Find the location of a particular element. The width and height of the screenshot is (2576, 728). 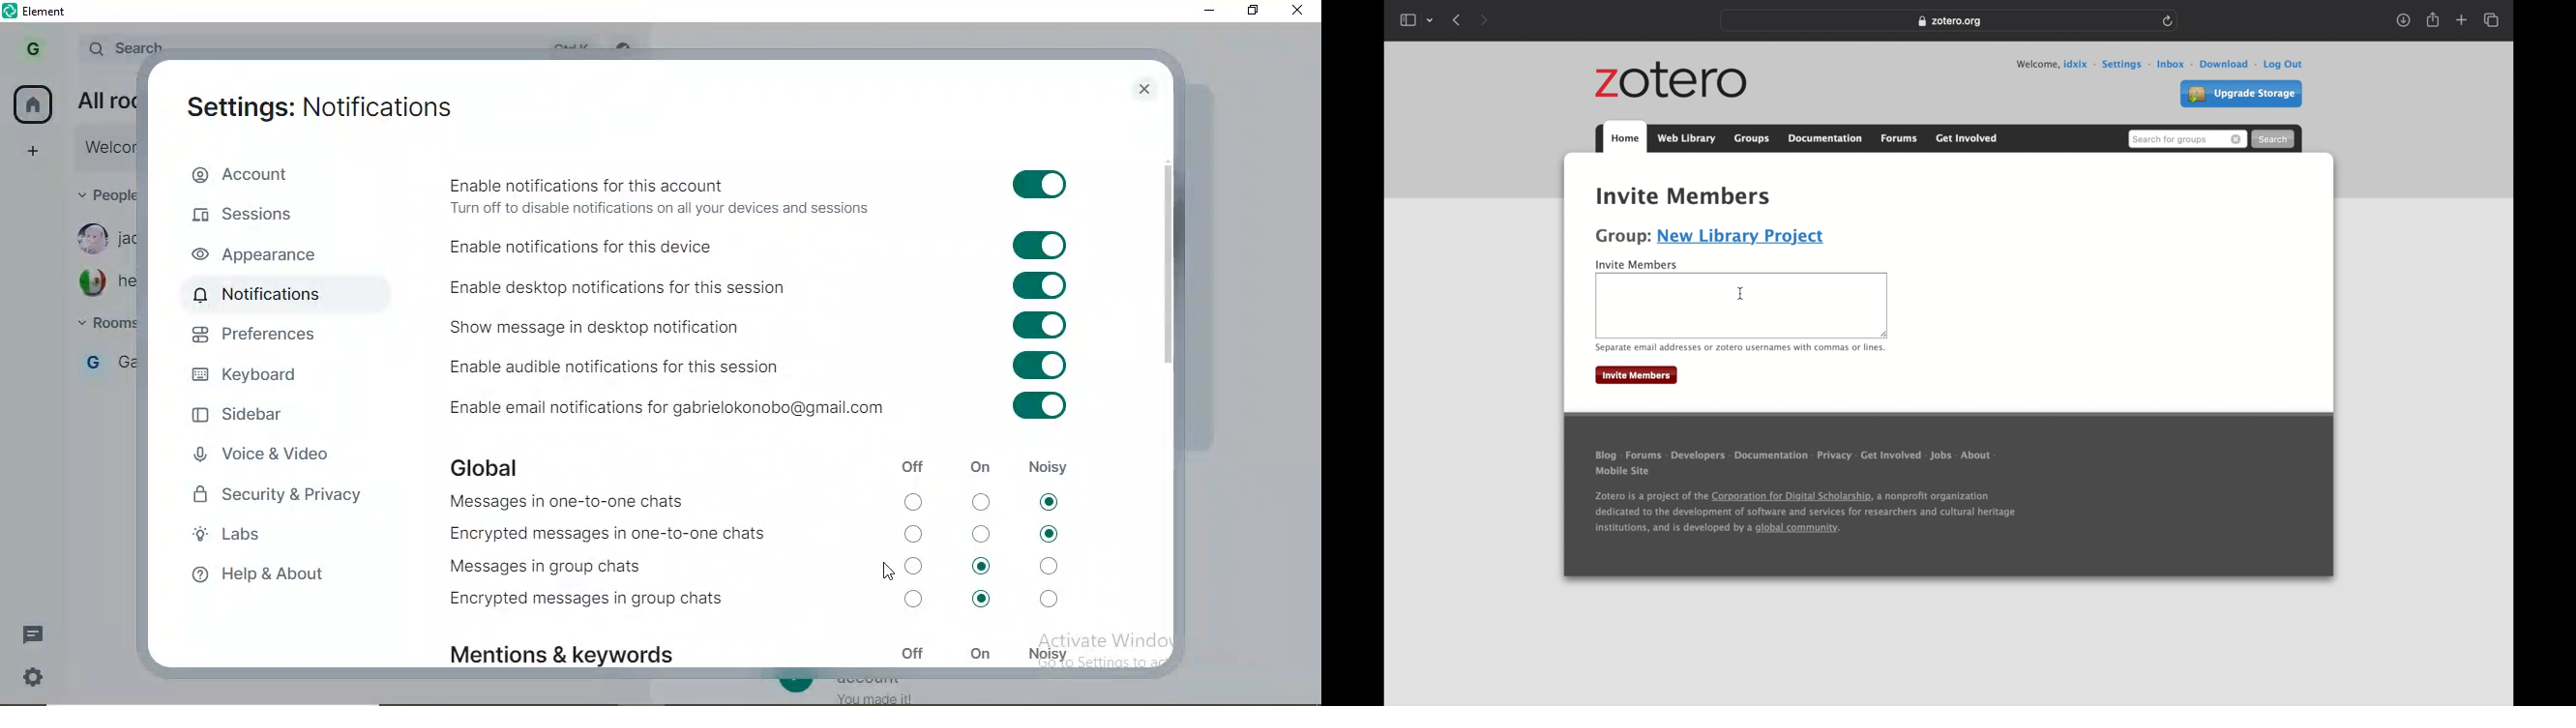

restore is located at coordinates (1254, 12).